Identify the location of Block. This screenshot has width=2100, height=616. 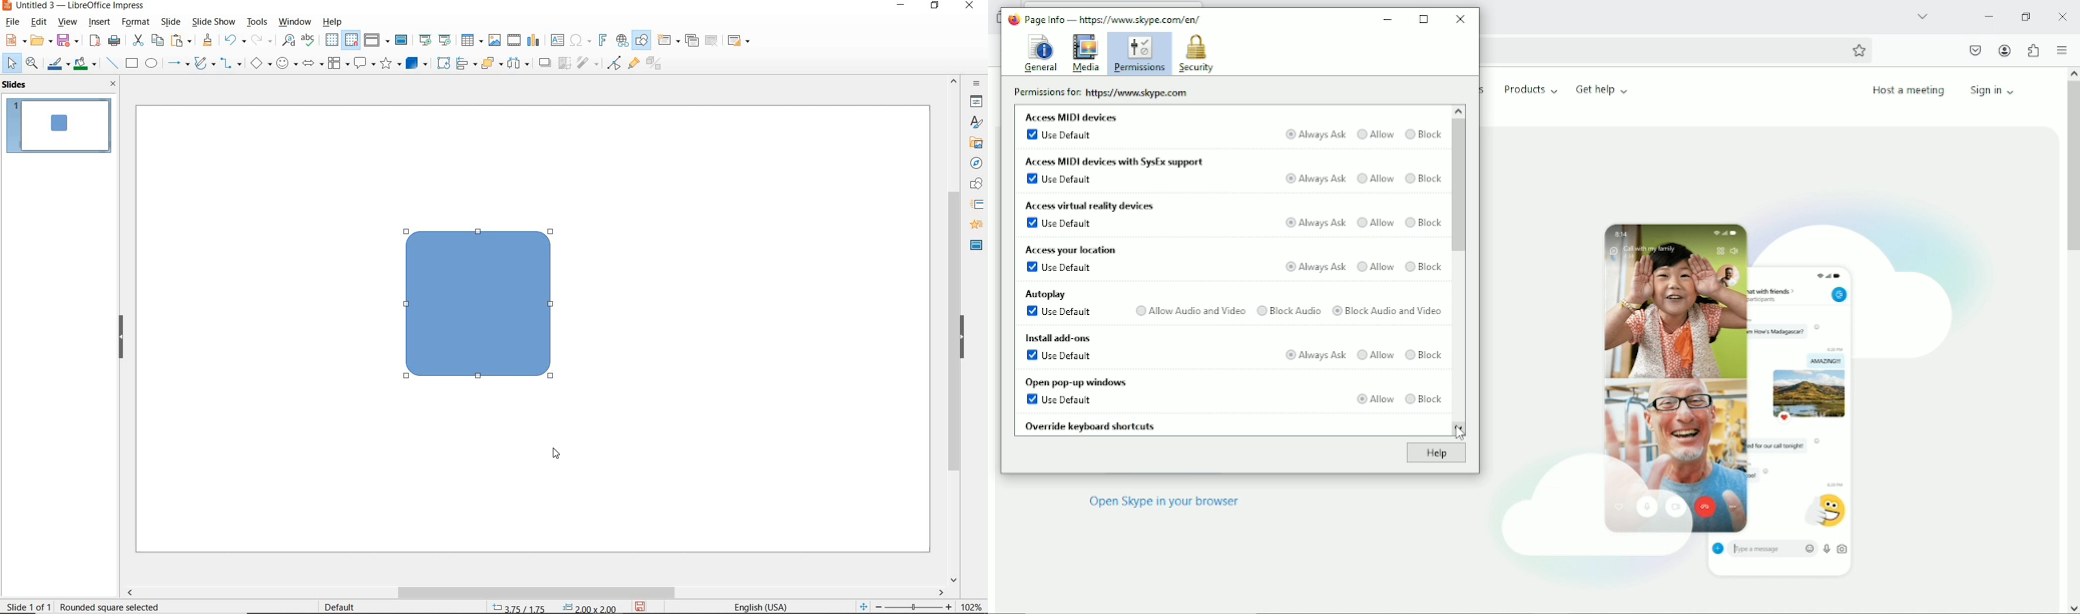
(1425, 135).